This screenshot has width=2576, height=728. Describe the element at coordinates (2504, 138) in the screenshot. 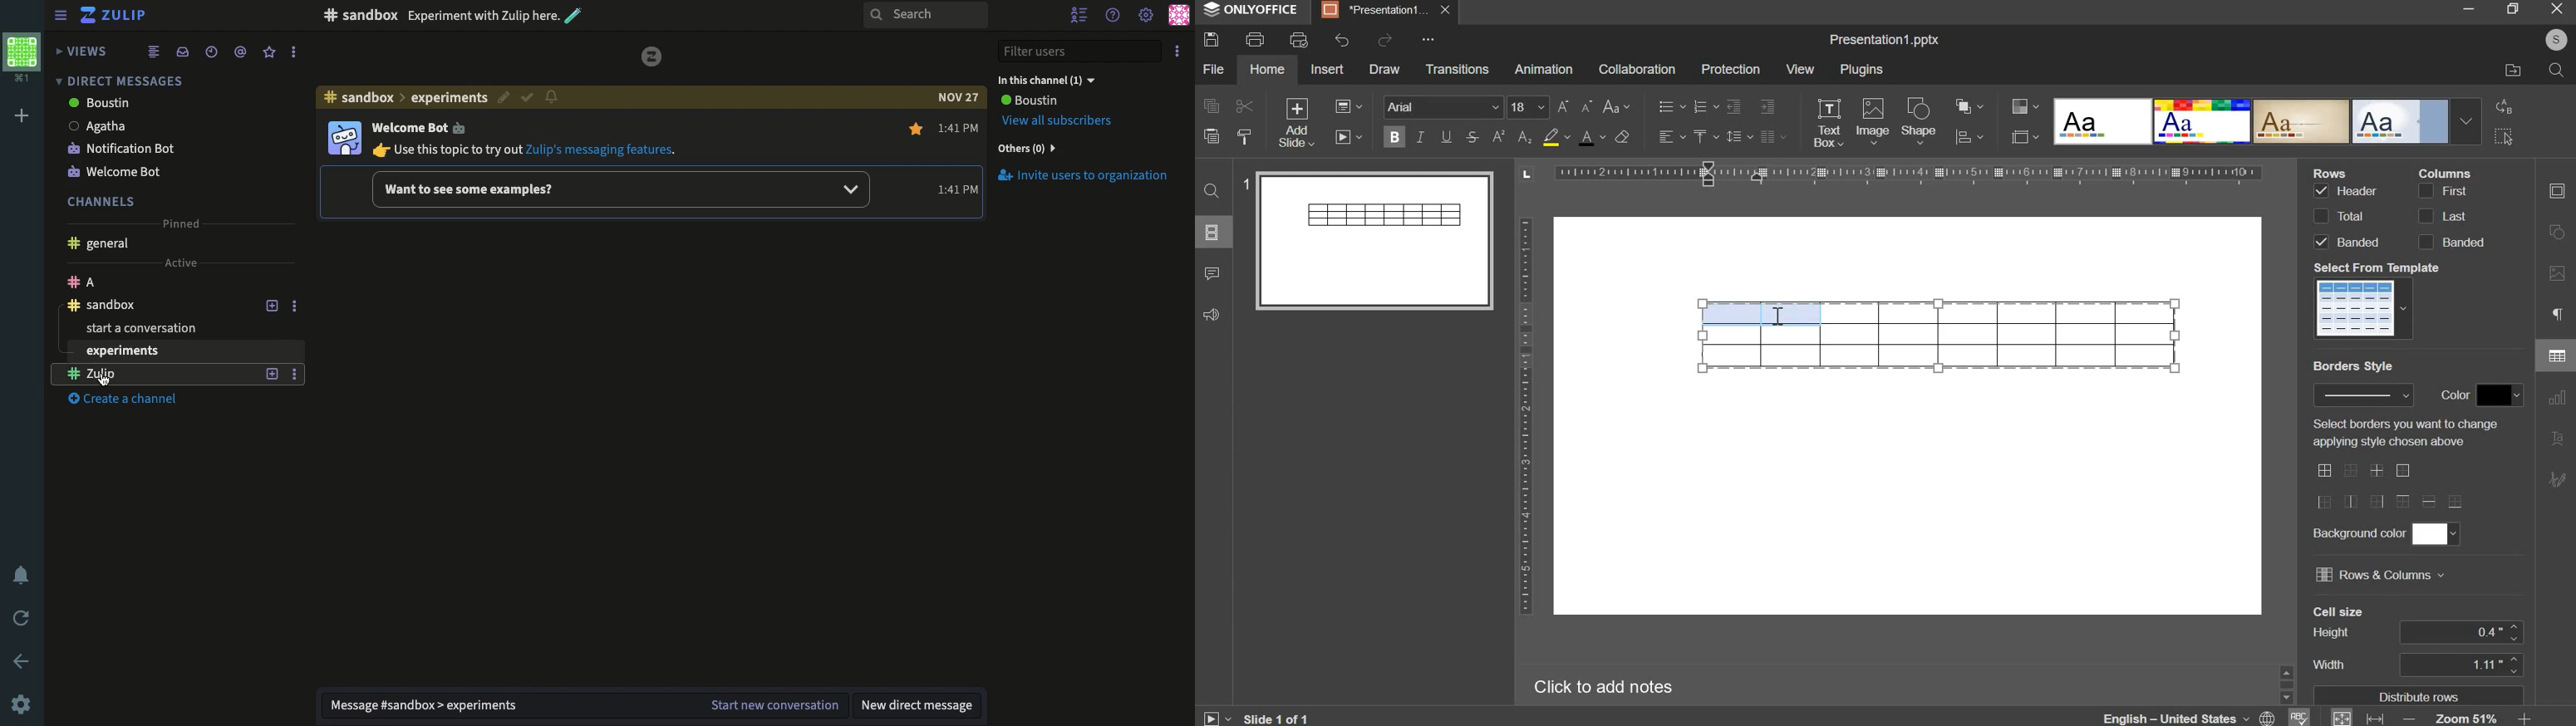

I see `select` at that location.